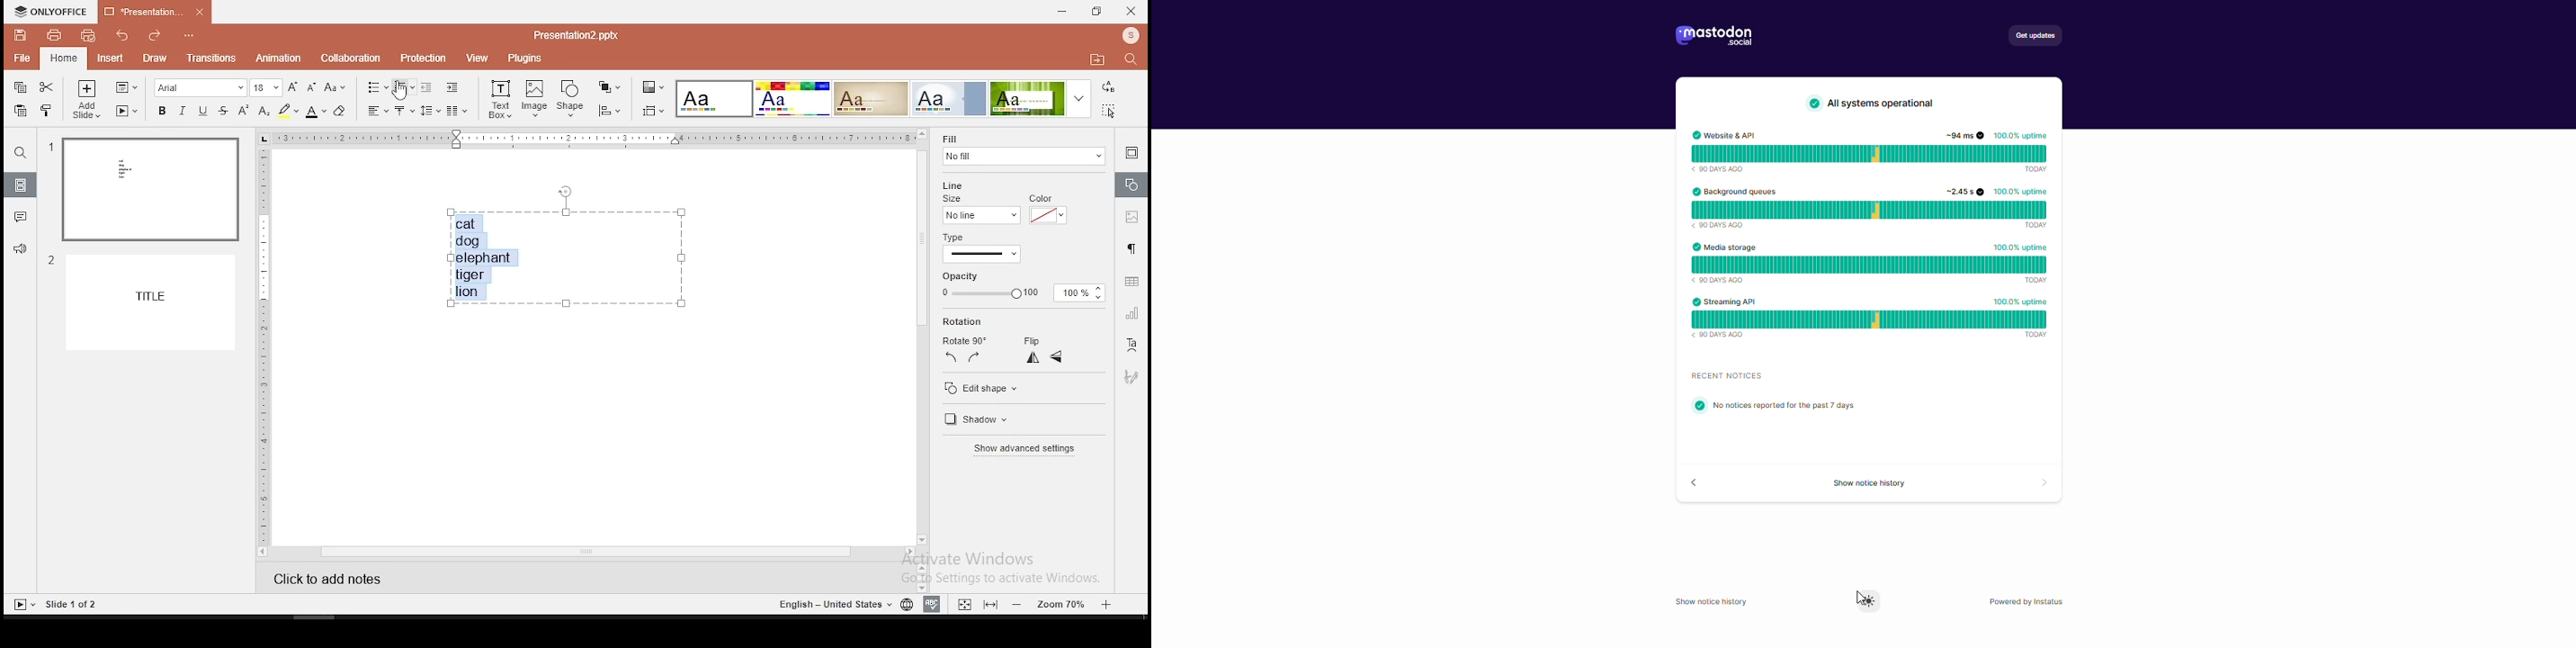  Describe the element at coordinates (277, 58) in the screenshot. I see `animation` at that location.